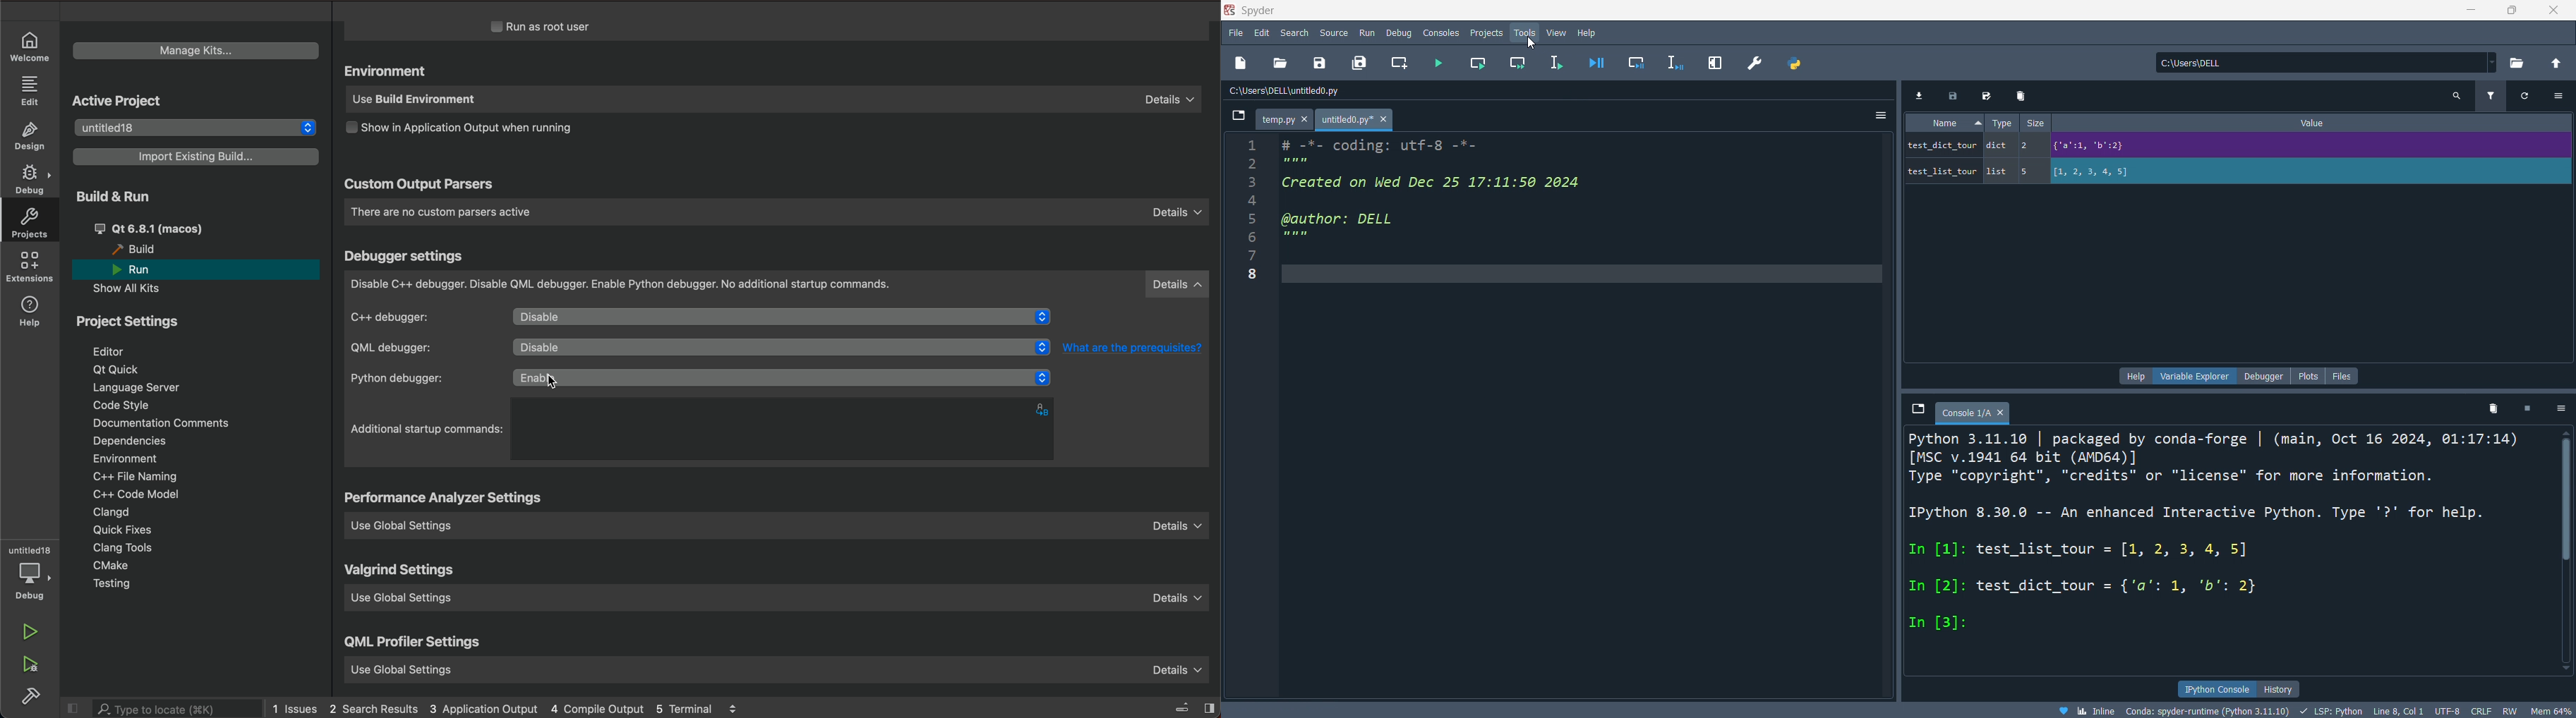 Image resolution: width=2576 pixels, height=728 pixels. What do you see at coordinates (1322, 63) in the screenshot?
I see `save` at bounding box center [1322, 63].